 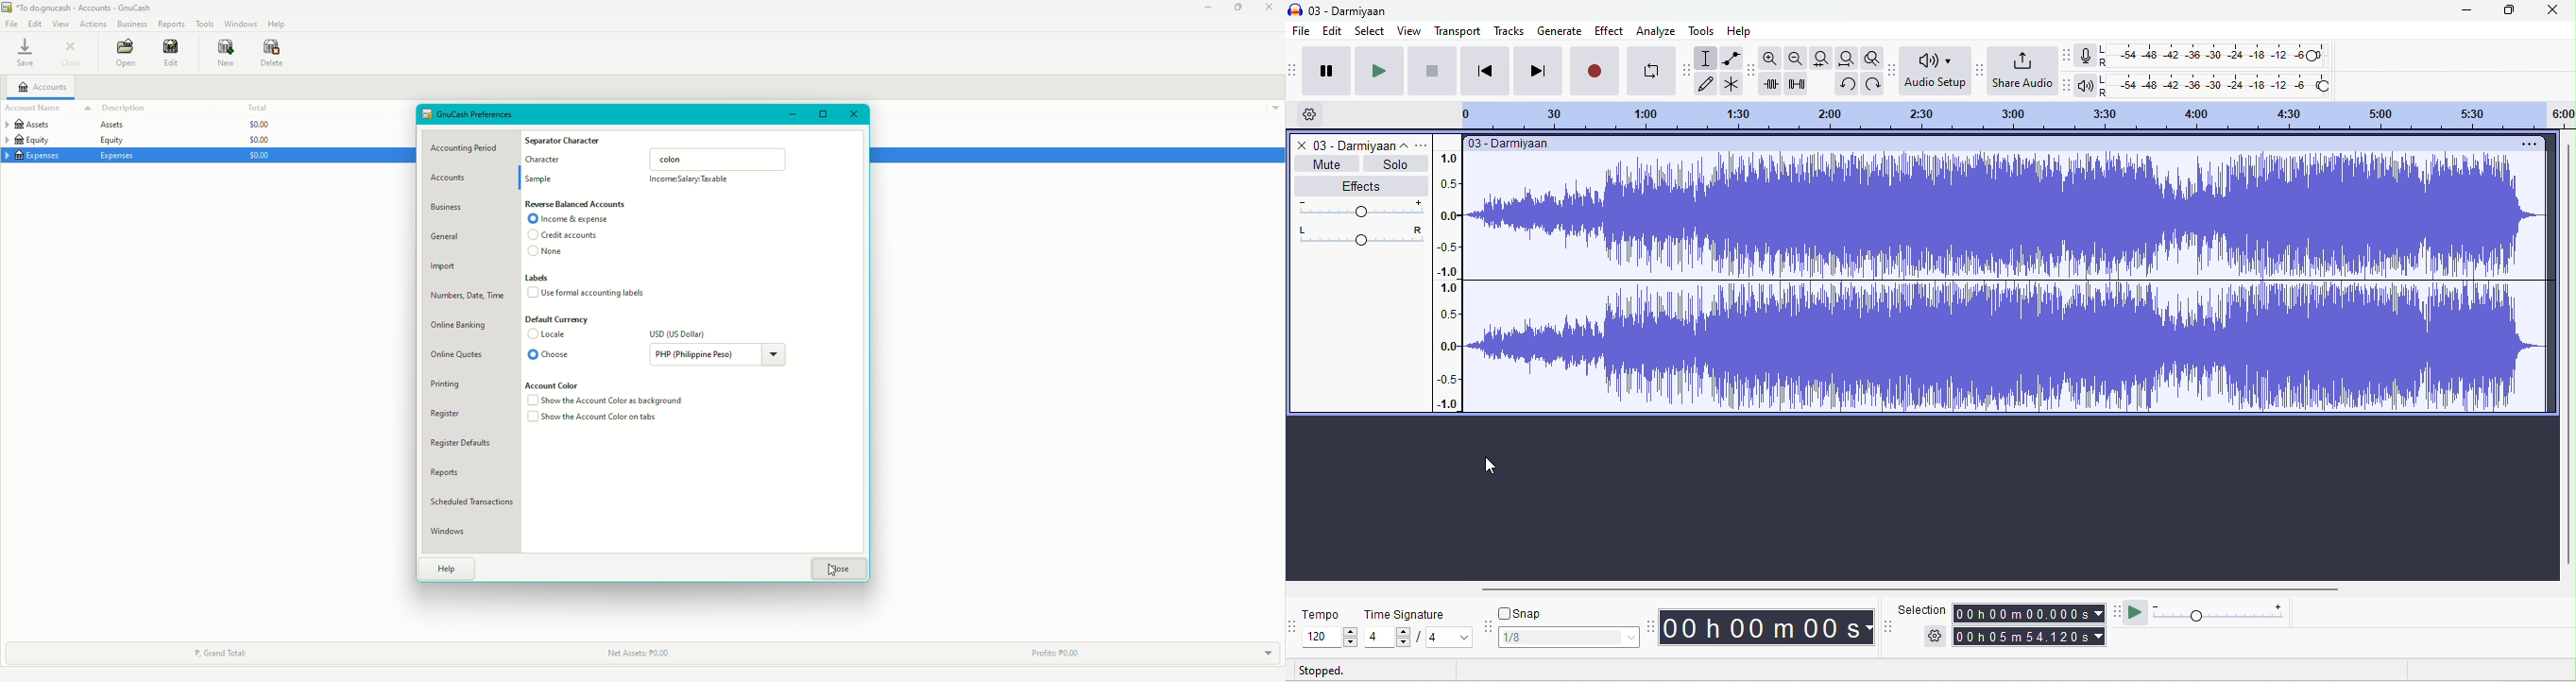 What do you see at coordinates (1364, 145) in the screenshot?
I see `track title` at bounding box center [1364, 145].